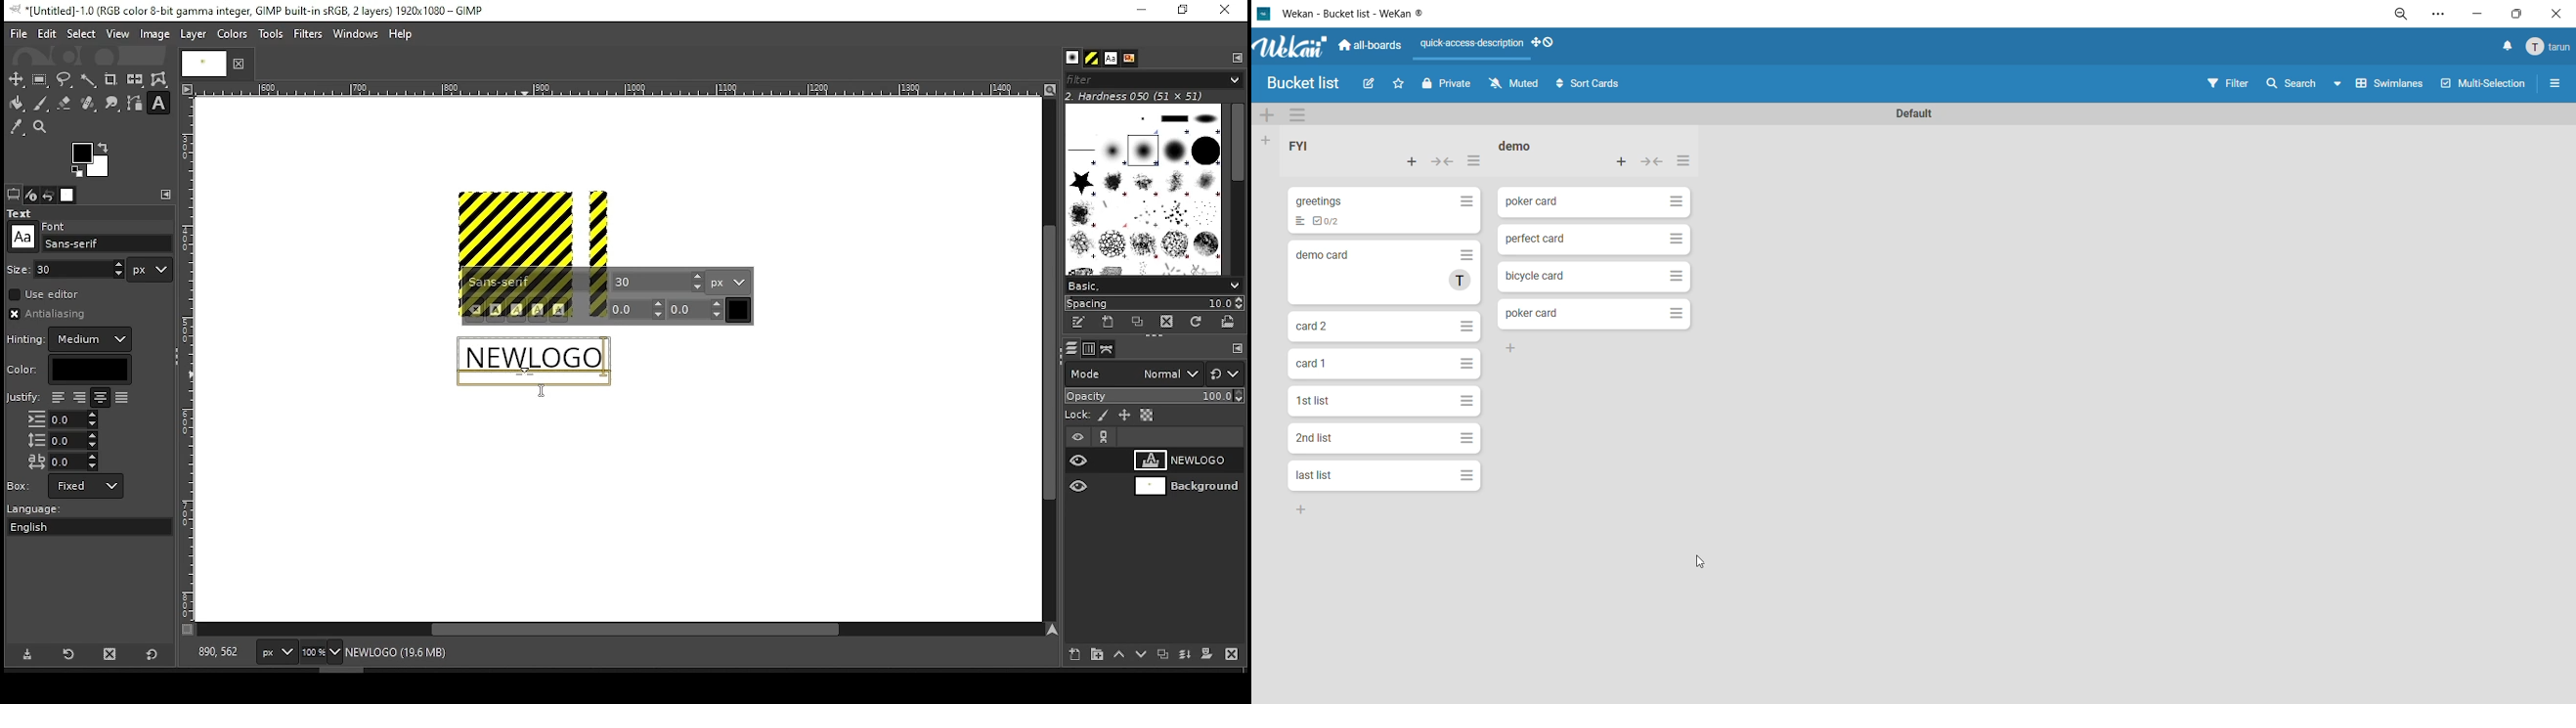 The image size is (2576, 728). What do you see at coordinates (1466, 400) in the screenshot?
I see `Hamburger` at bounding box center [1466, 400].